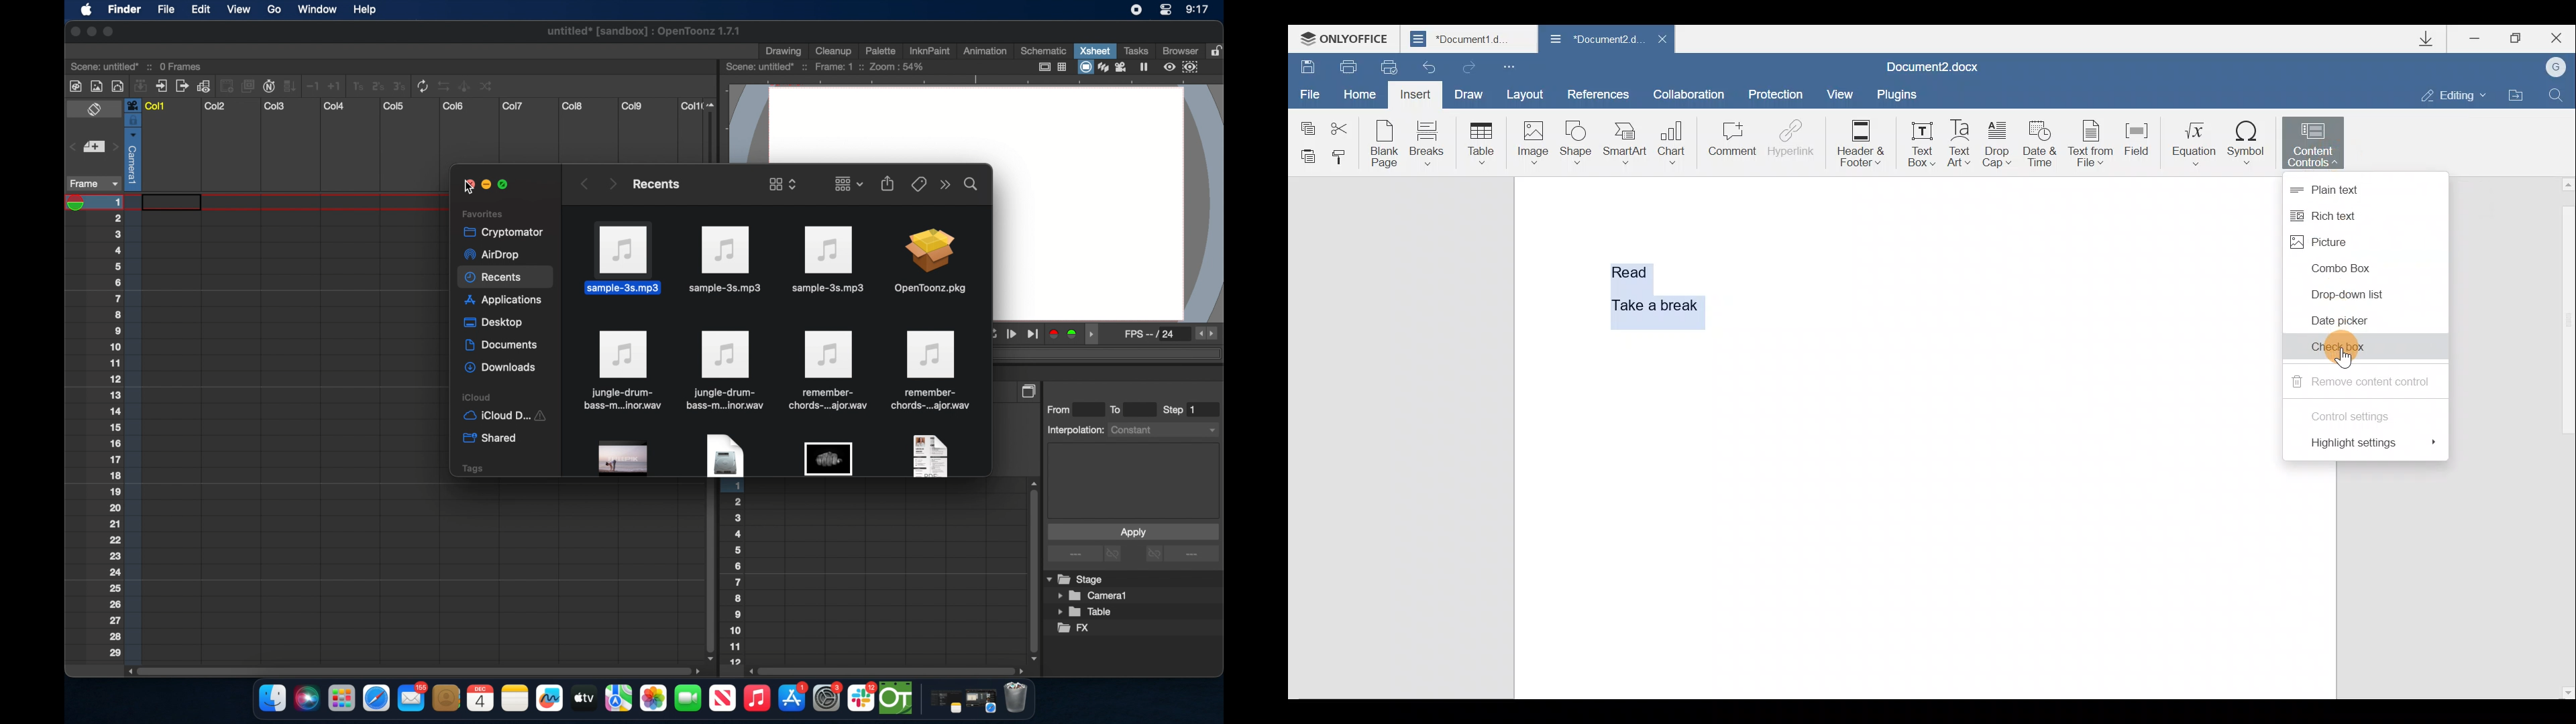  I want to click on notes, so click(943, 703).